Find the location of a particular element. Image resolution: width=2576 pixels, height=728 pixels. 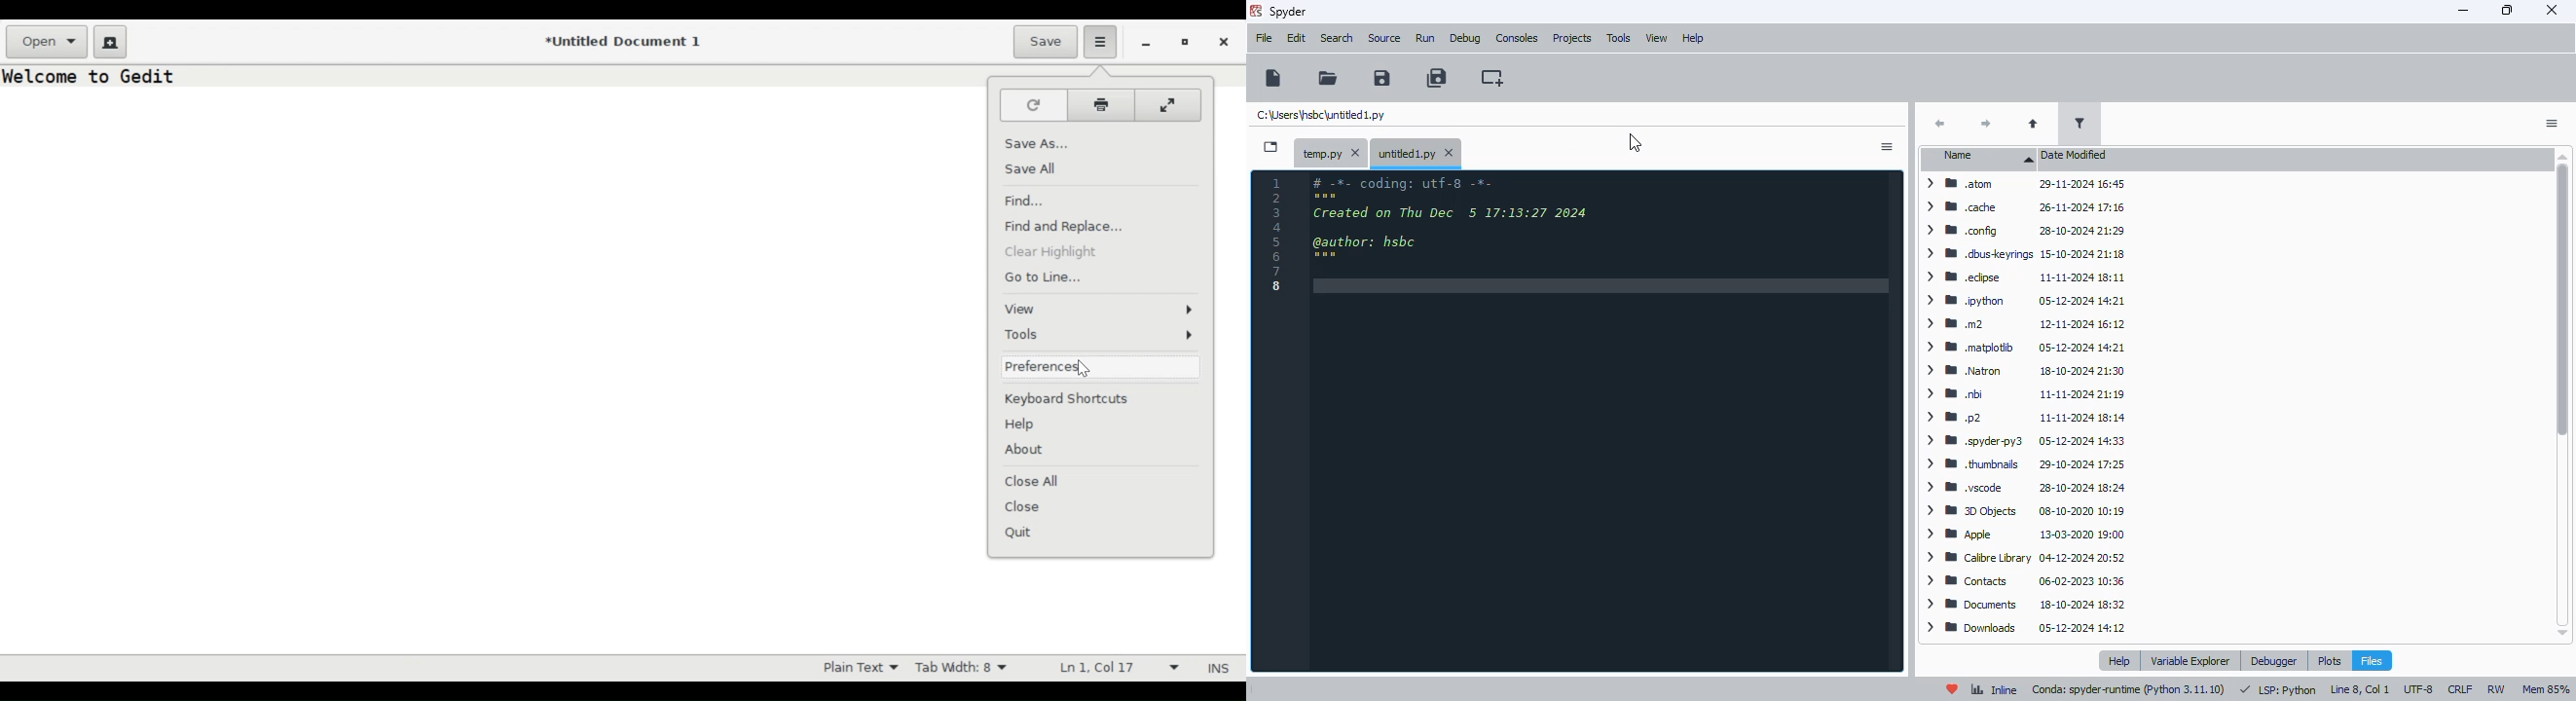

date modified is located at coordinates (2077, 155).